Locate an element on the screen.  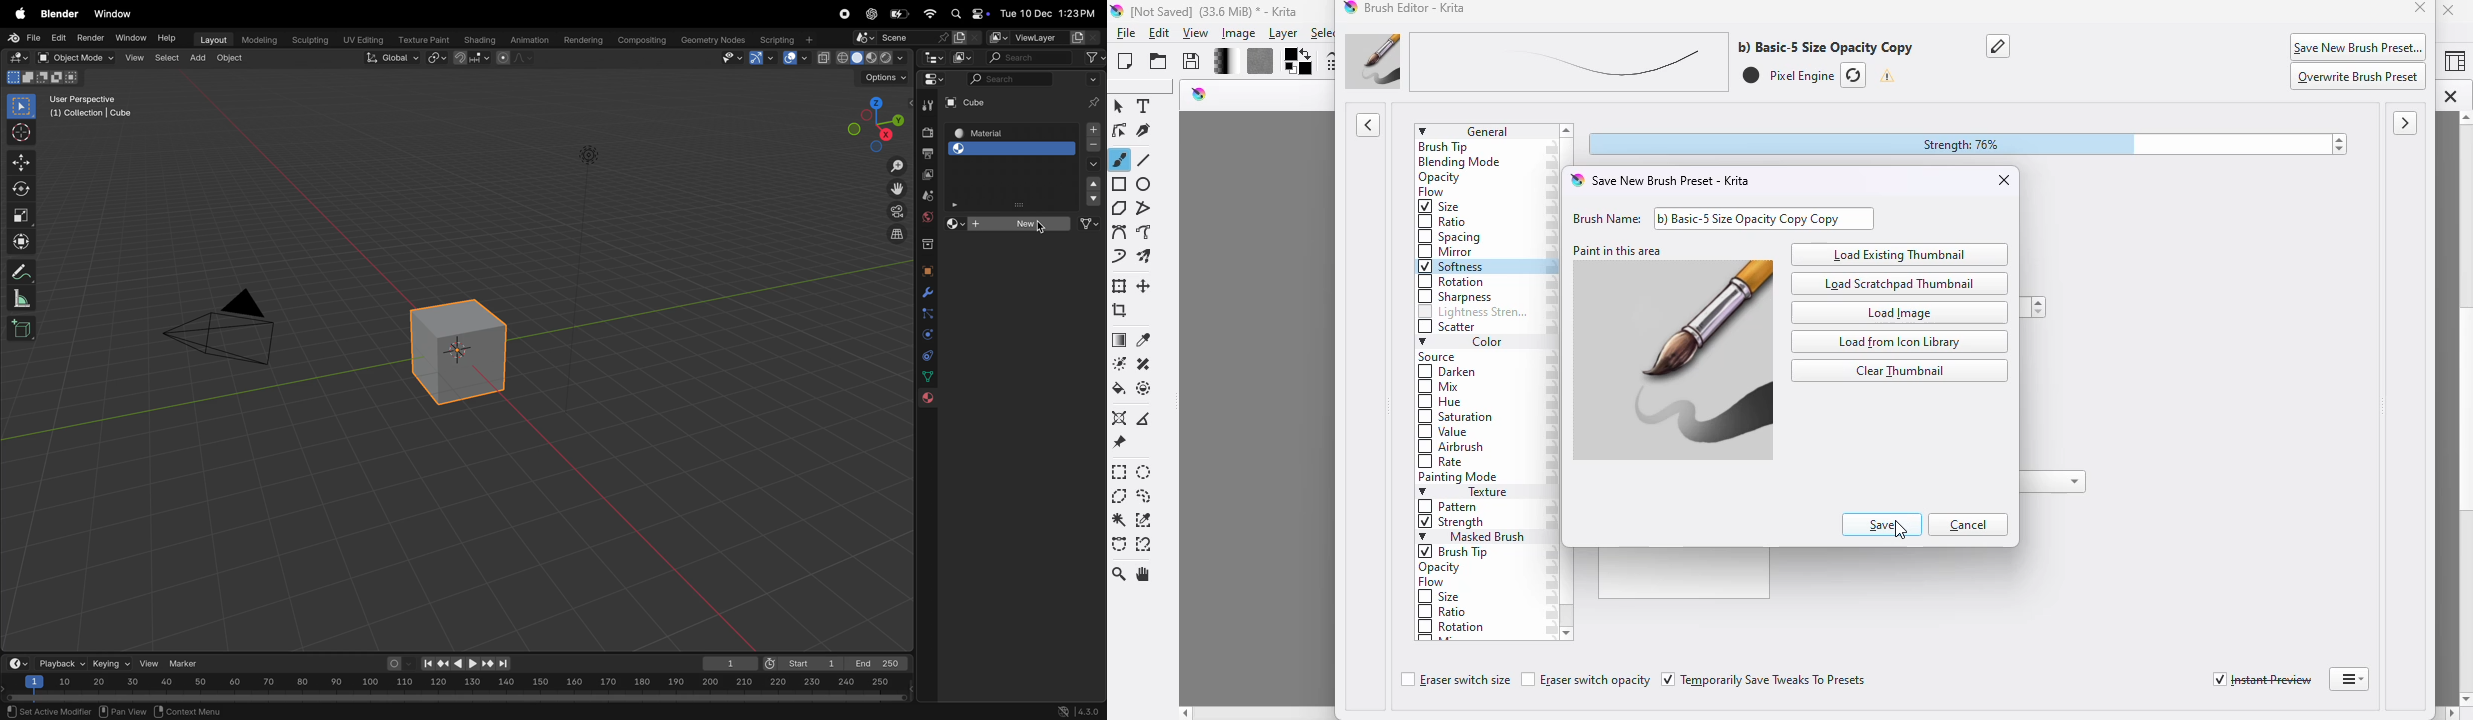
general settings is located at coordinates (1485, 131).